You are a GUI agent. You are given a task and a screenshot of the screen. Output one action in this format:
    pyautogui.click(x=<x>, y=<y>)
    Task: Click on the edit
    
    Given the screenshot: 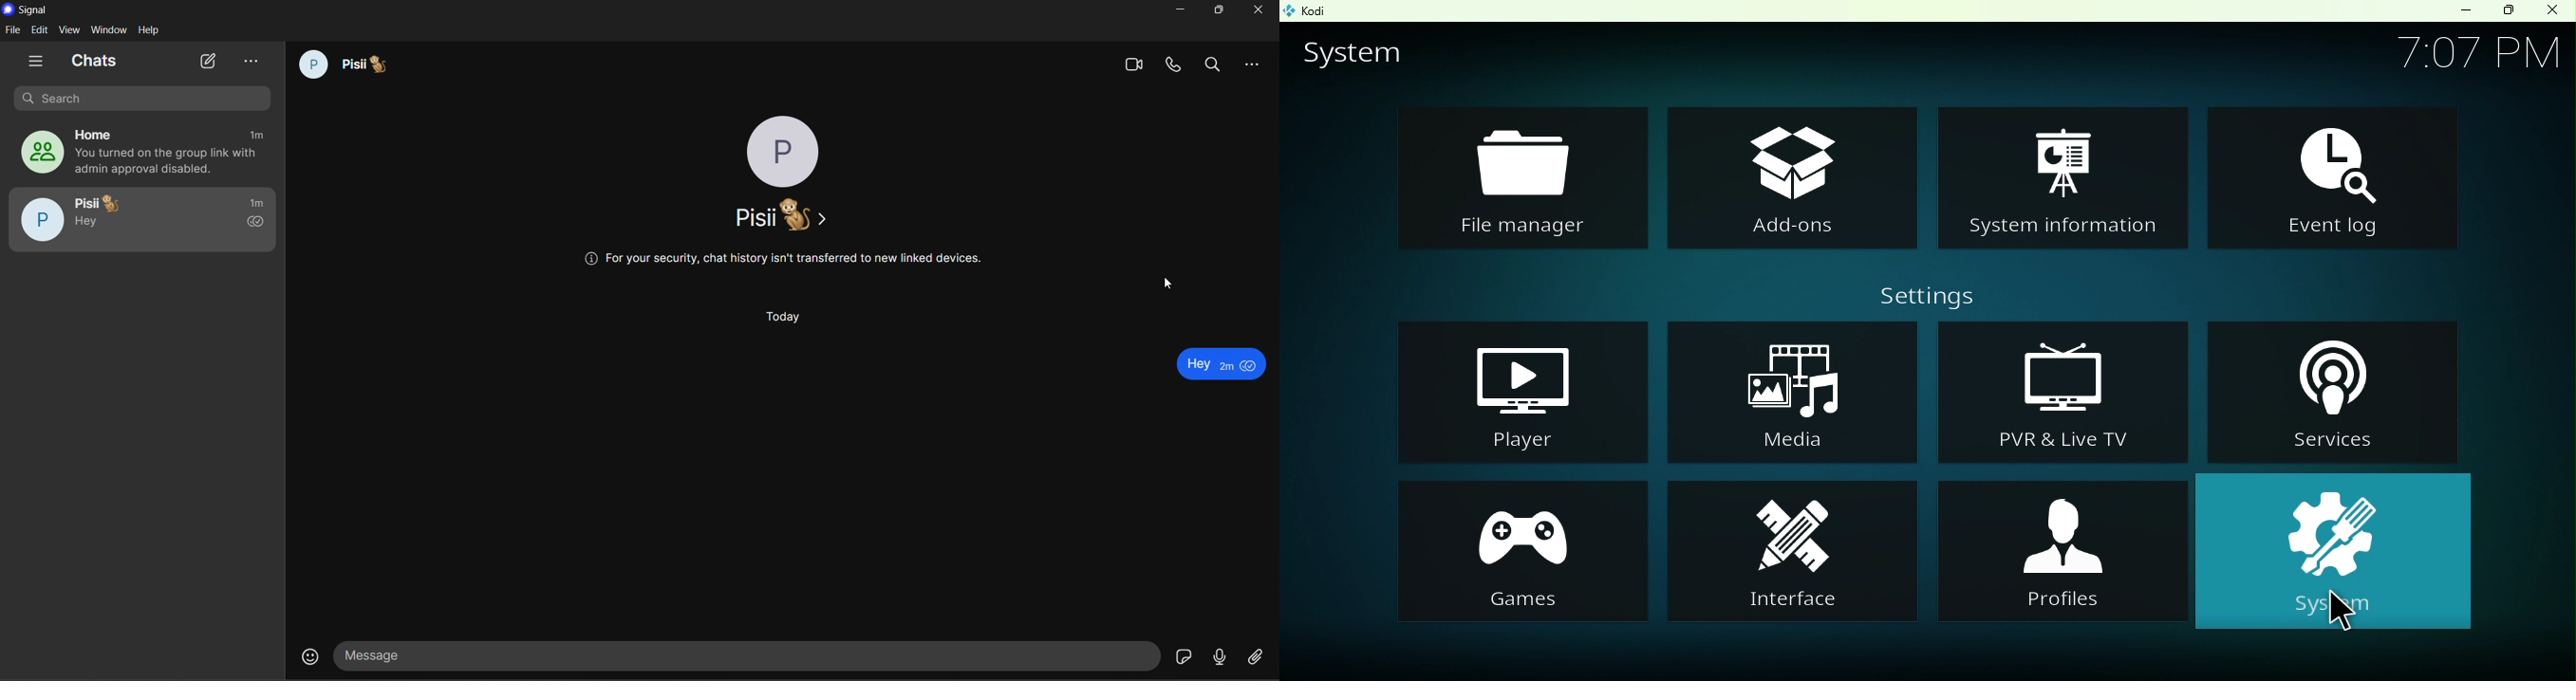 What is the action you would take?
    pyautogui.click(x=41, y=29)
    